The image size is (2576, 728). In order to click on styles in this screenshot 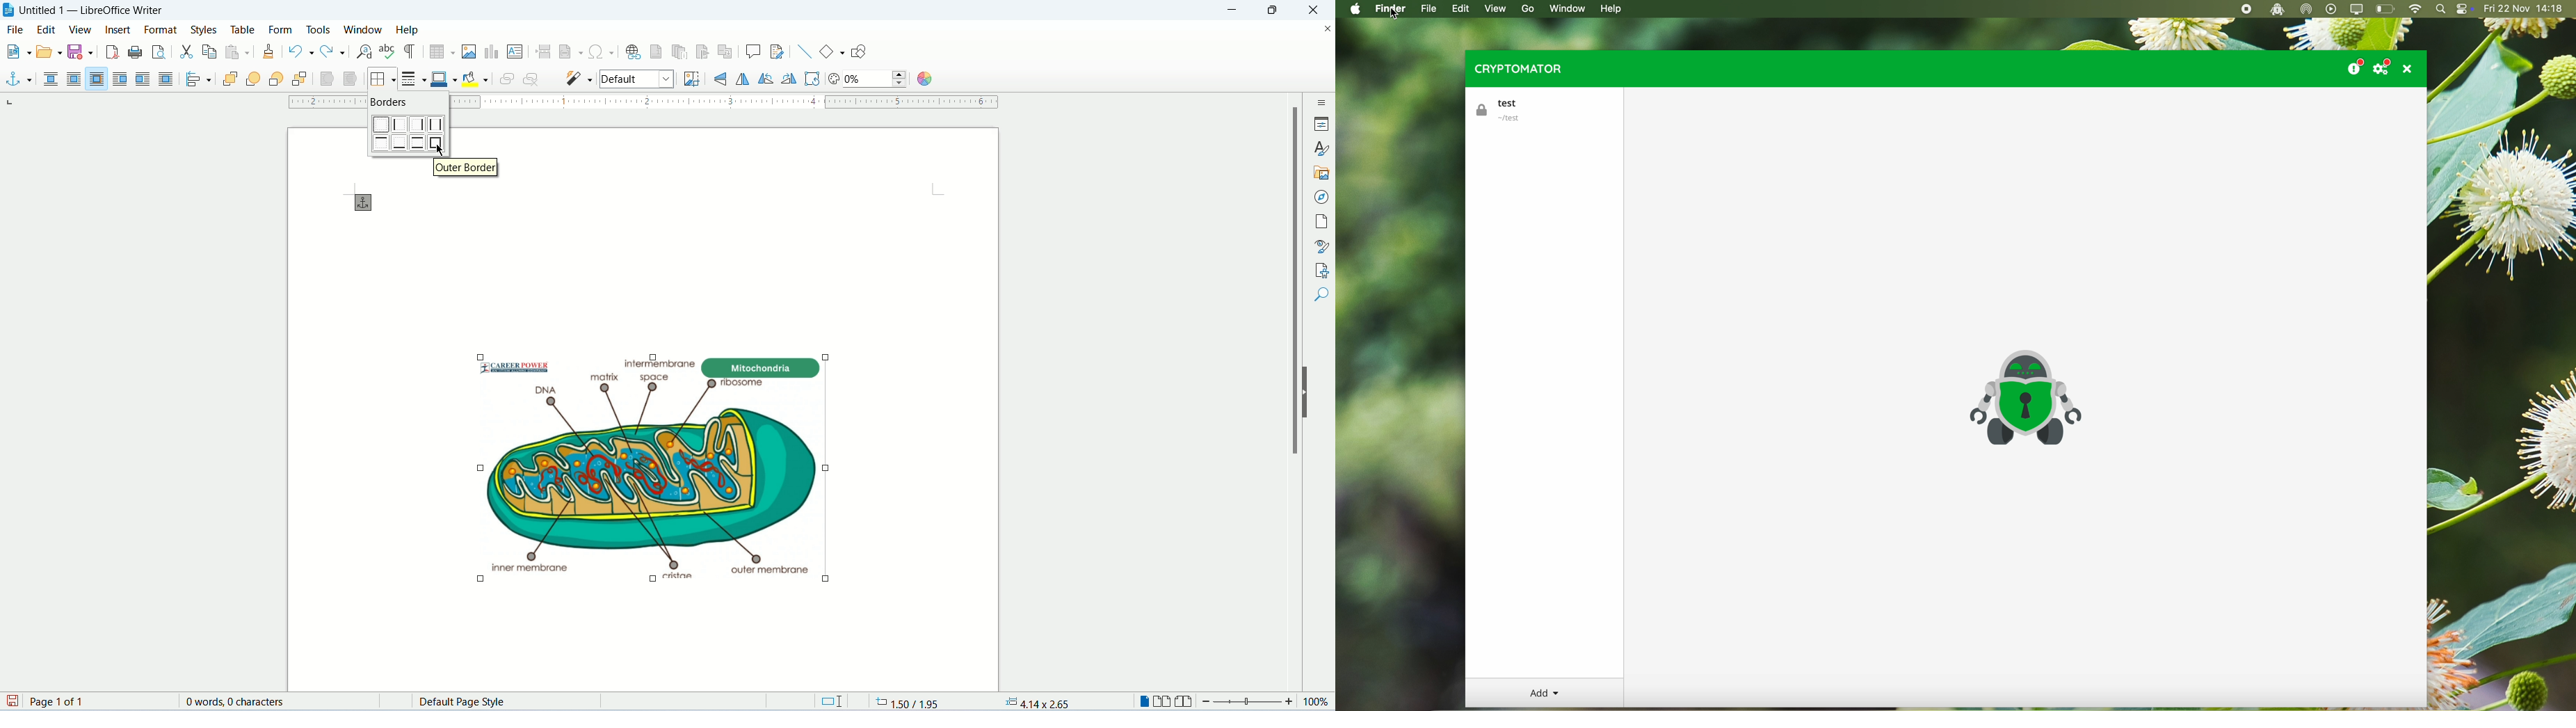, I will do `click(207, 29)`.